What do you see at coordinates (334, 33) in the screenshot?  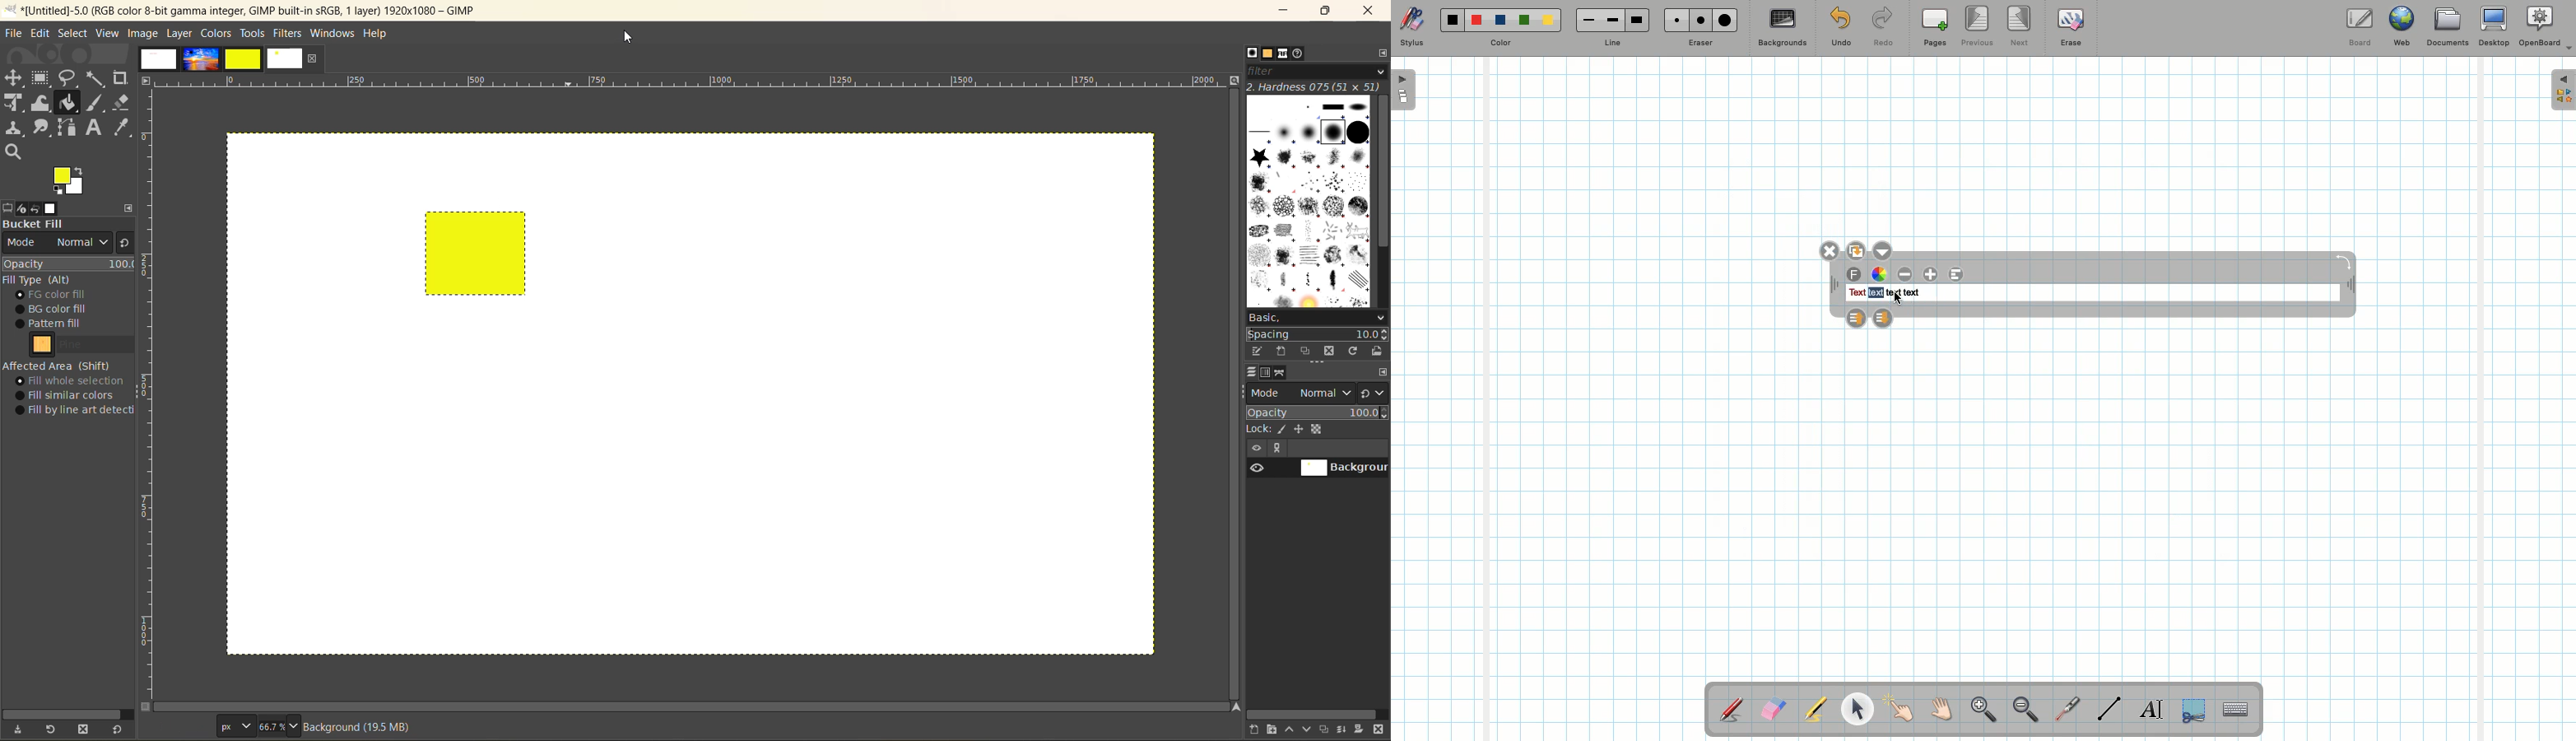 I see `windows` at bounding box center [334, 33].